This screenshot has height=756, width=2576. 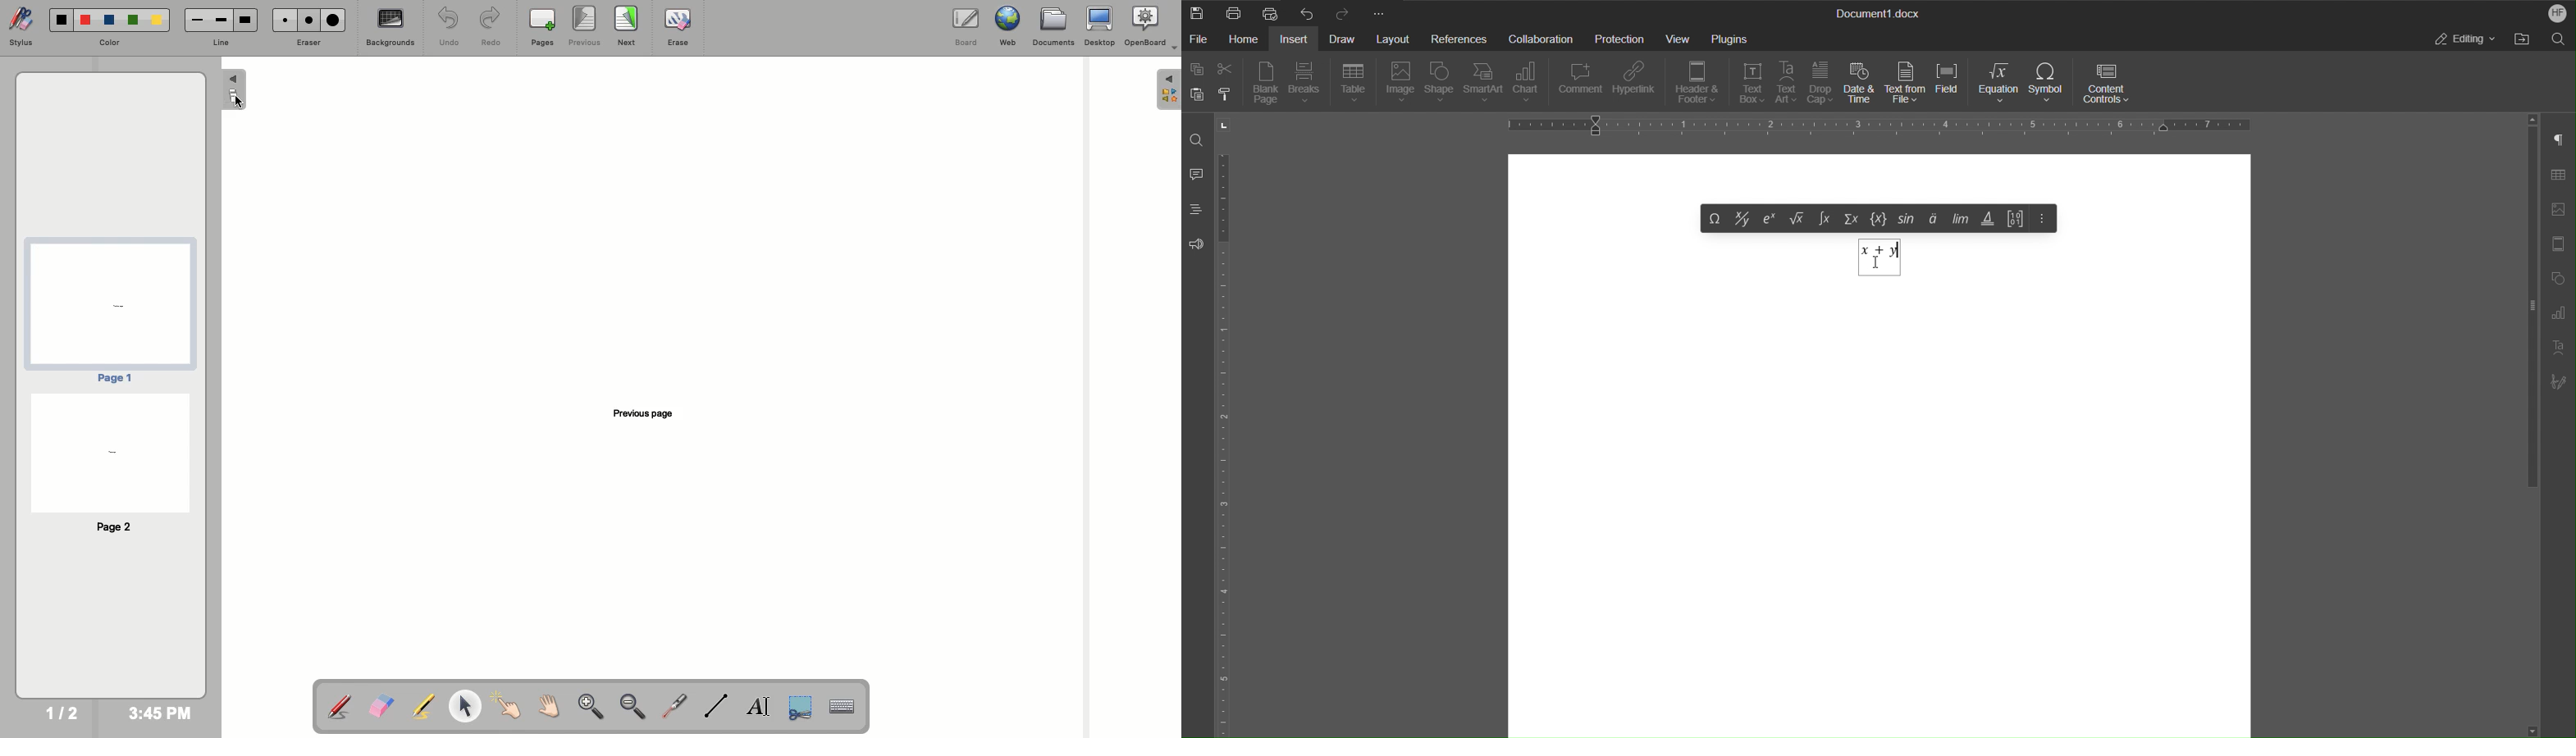 I want to click on Non-Printing Characters, so click(x=2558, y=140).